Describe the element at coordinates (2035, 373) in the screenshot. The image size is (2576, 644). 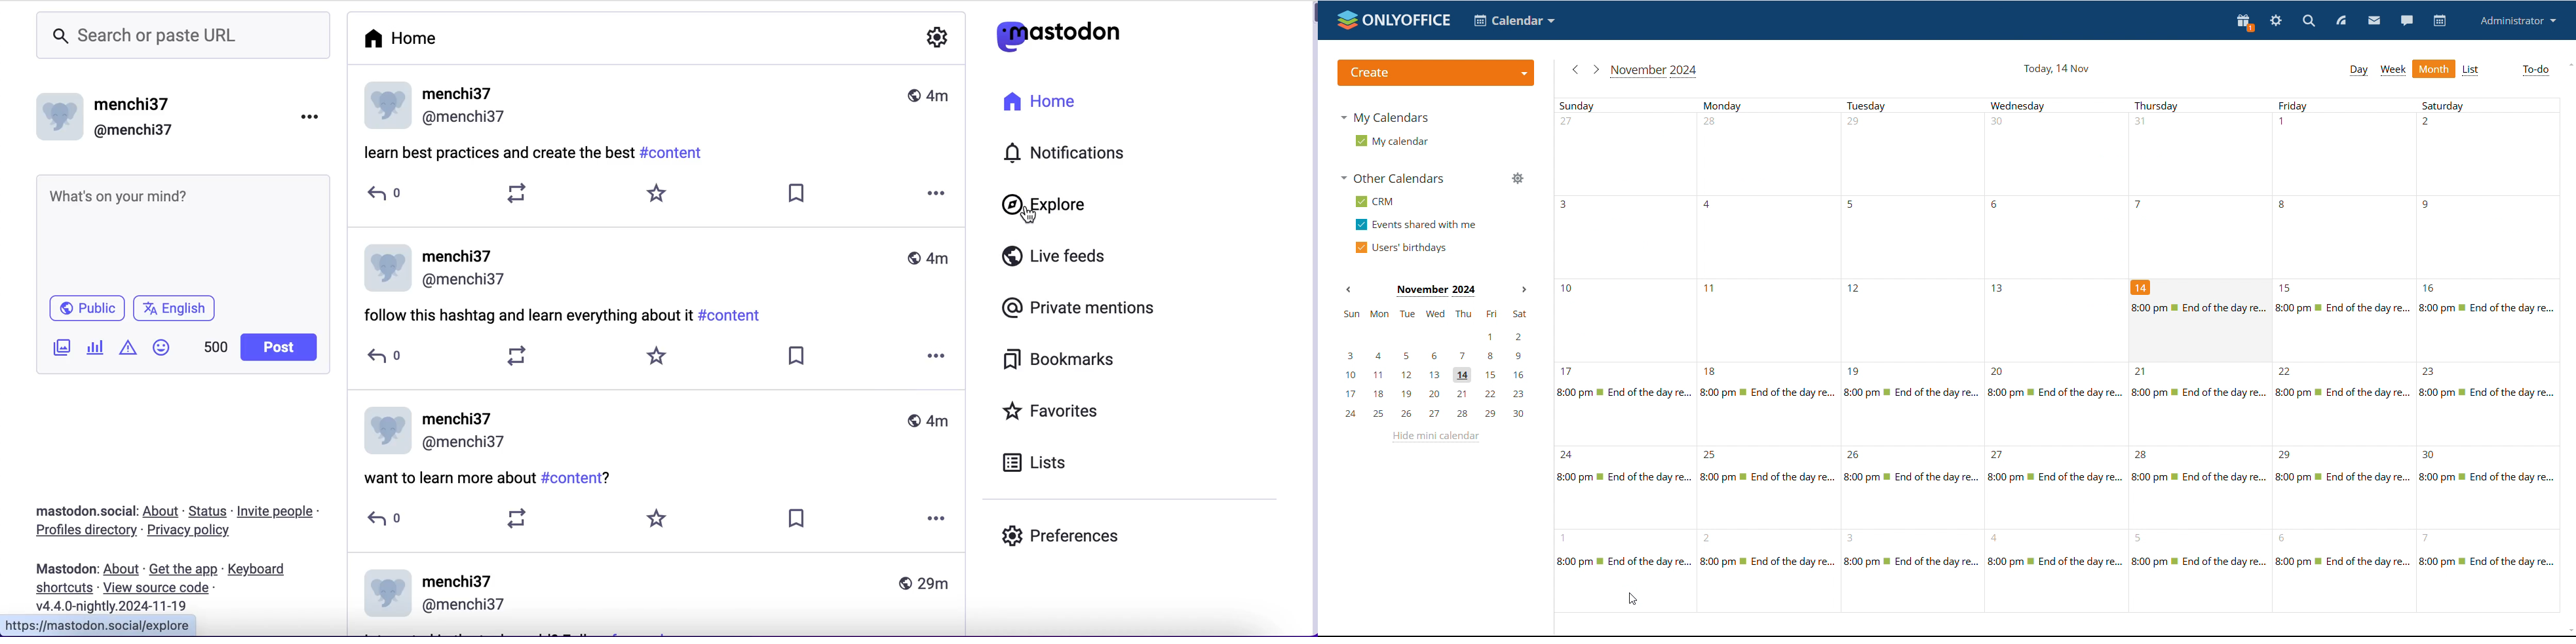
I see `dates` at that location.